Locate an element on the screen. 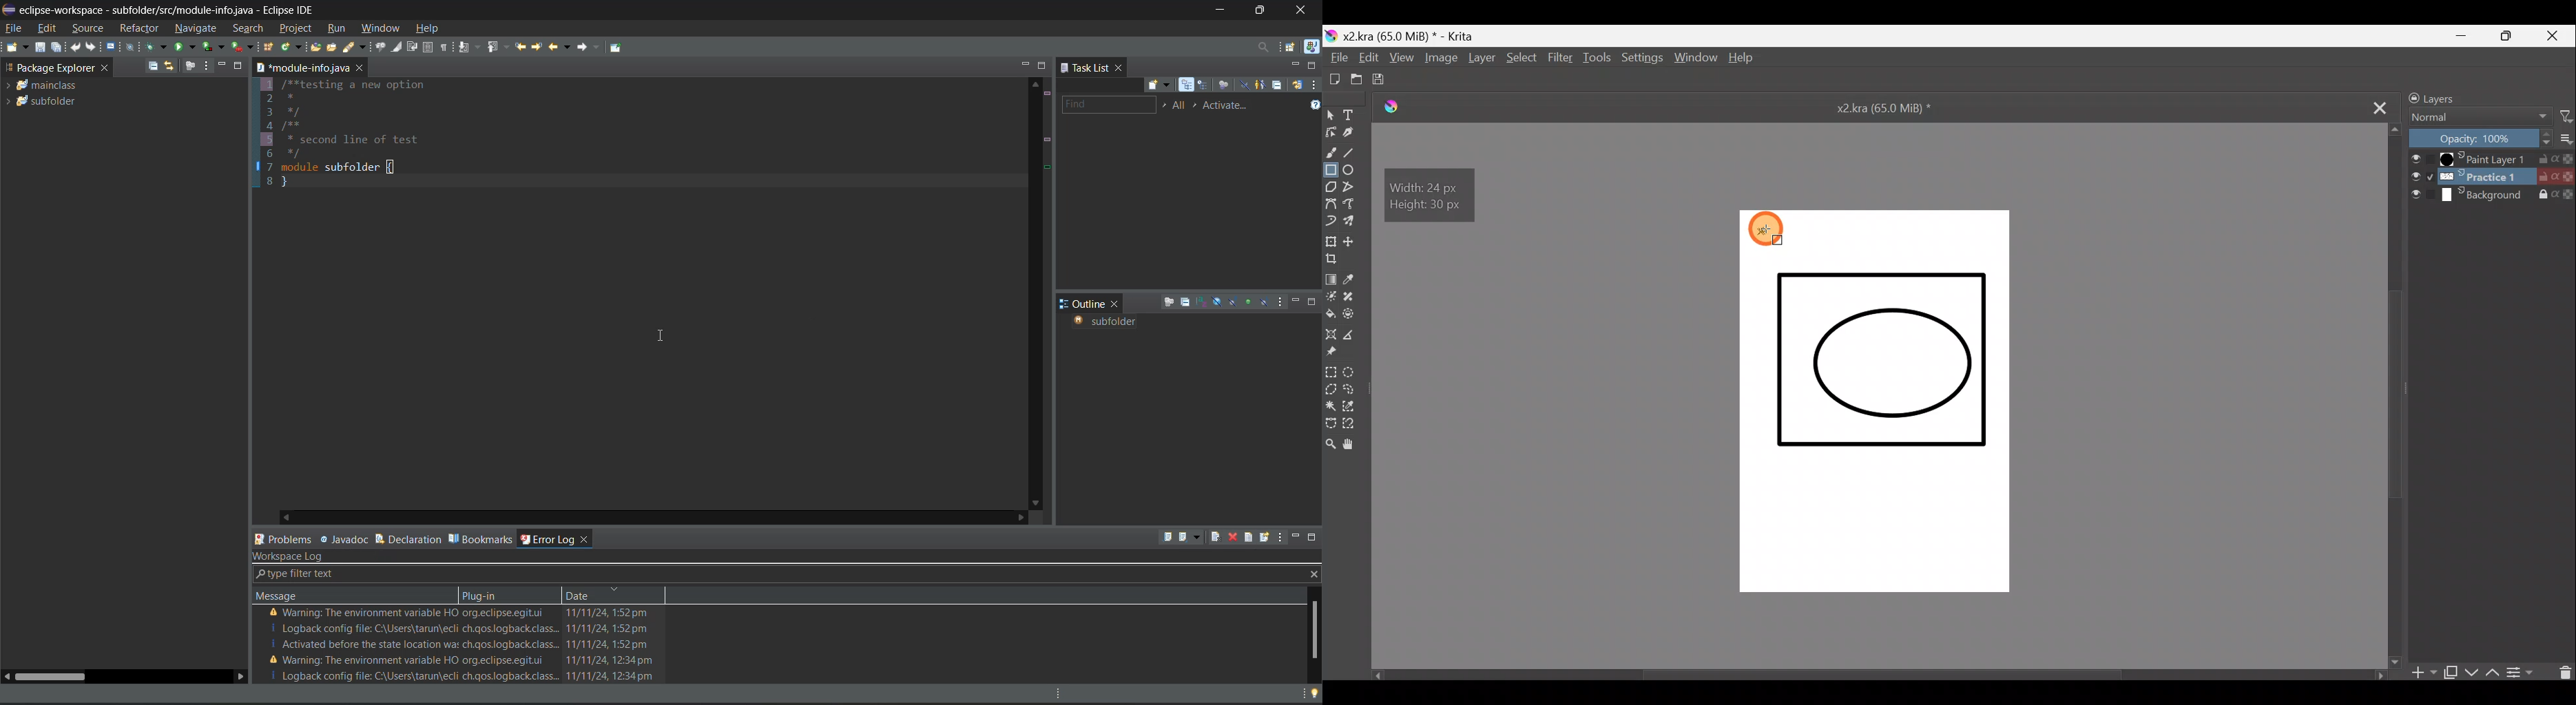 Image resolution: width=2576 pixels, height=728 pixels. Move layer/mask down is located at coordinates (2472, 674).